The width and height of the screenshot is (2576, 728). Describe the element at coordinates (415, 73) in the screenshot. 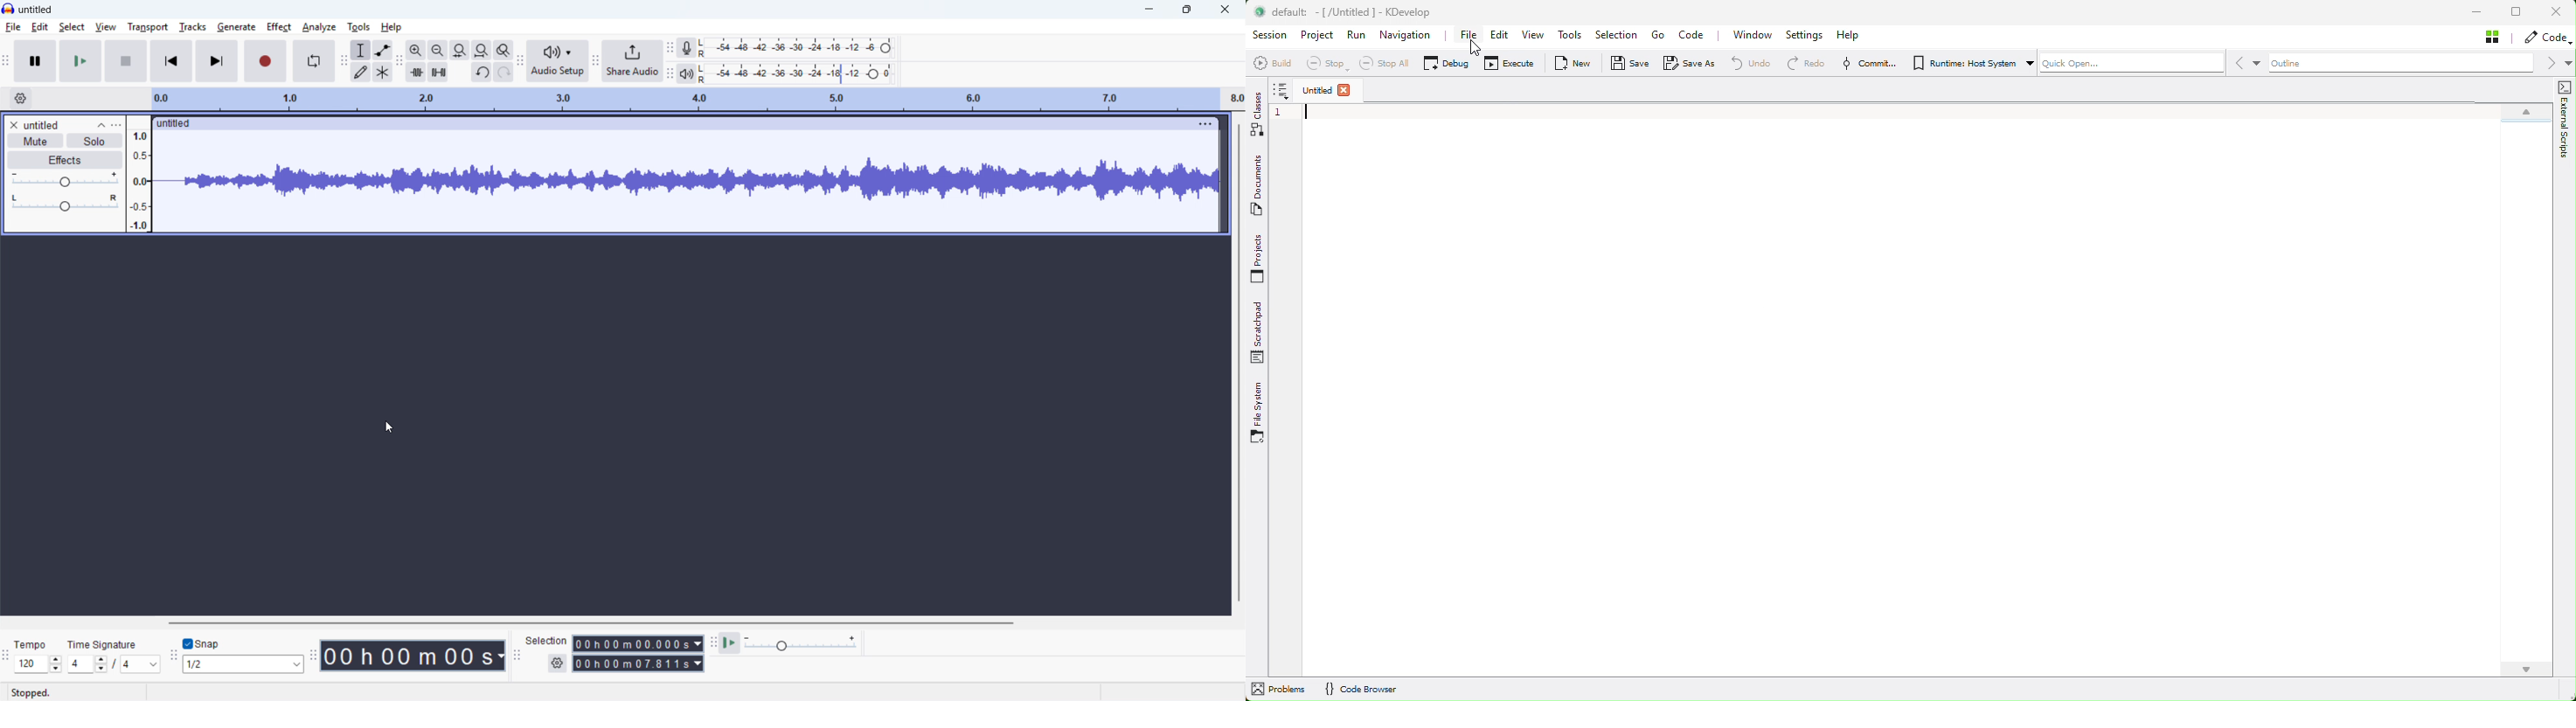

I see `trim audio outside selection` at that location.